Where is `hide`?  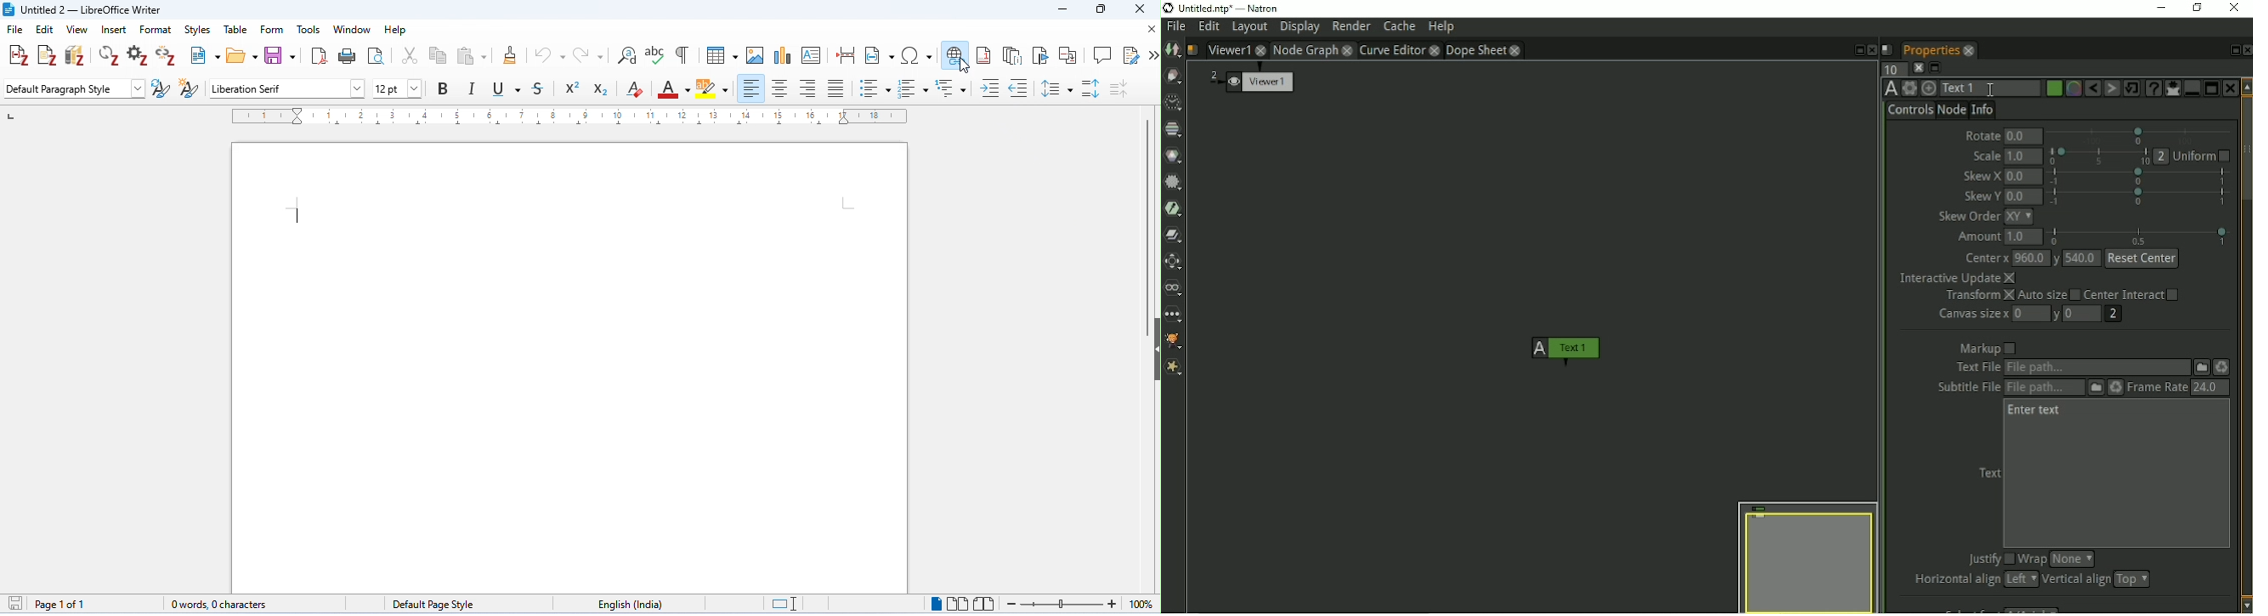
hide is located at coordinates (1154, 351).